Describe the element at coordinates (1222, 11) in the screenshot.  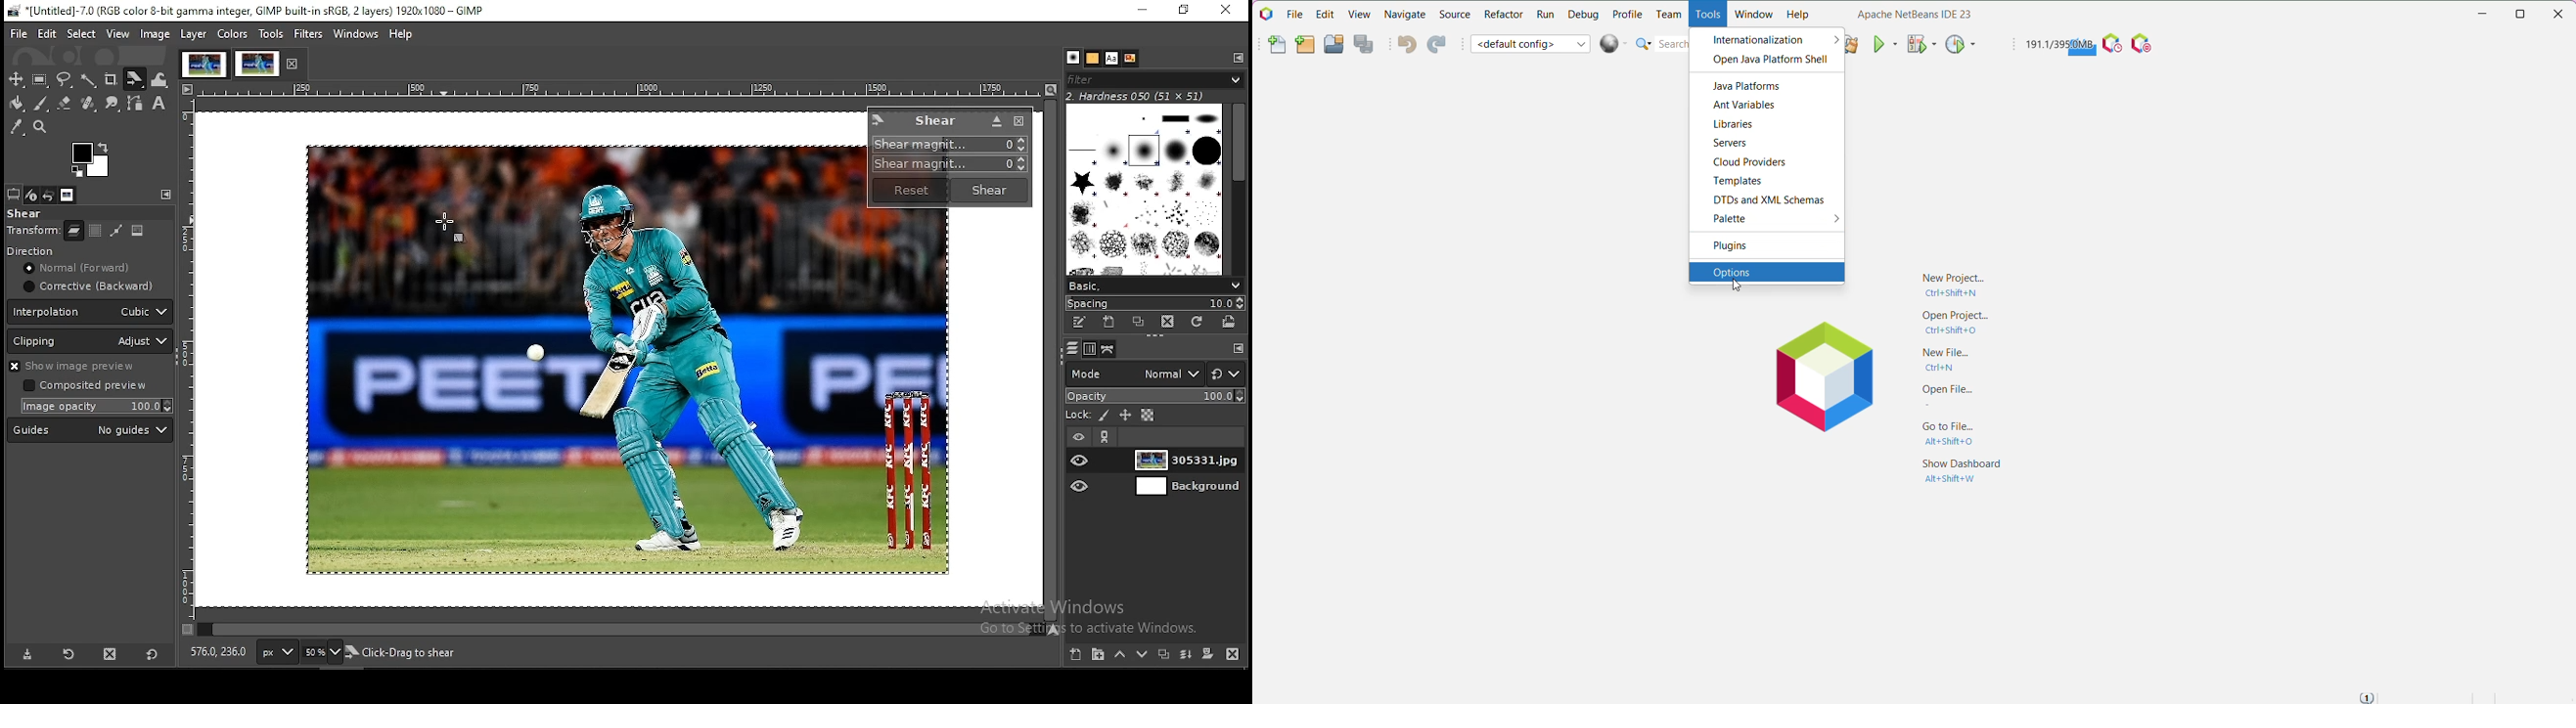
I see `close window` at that location.